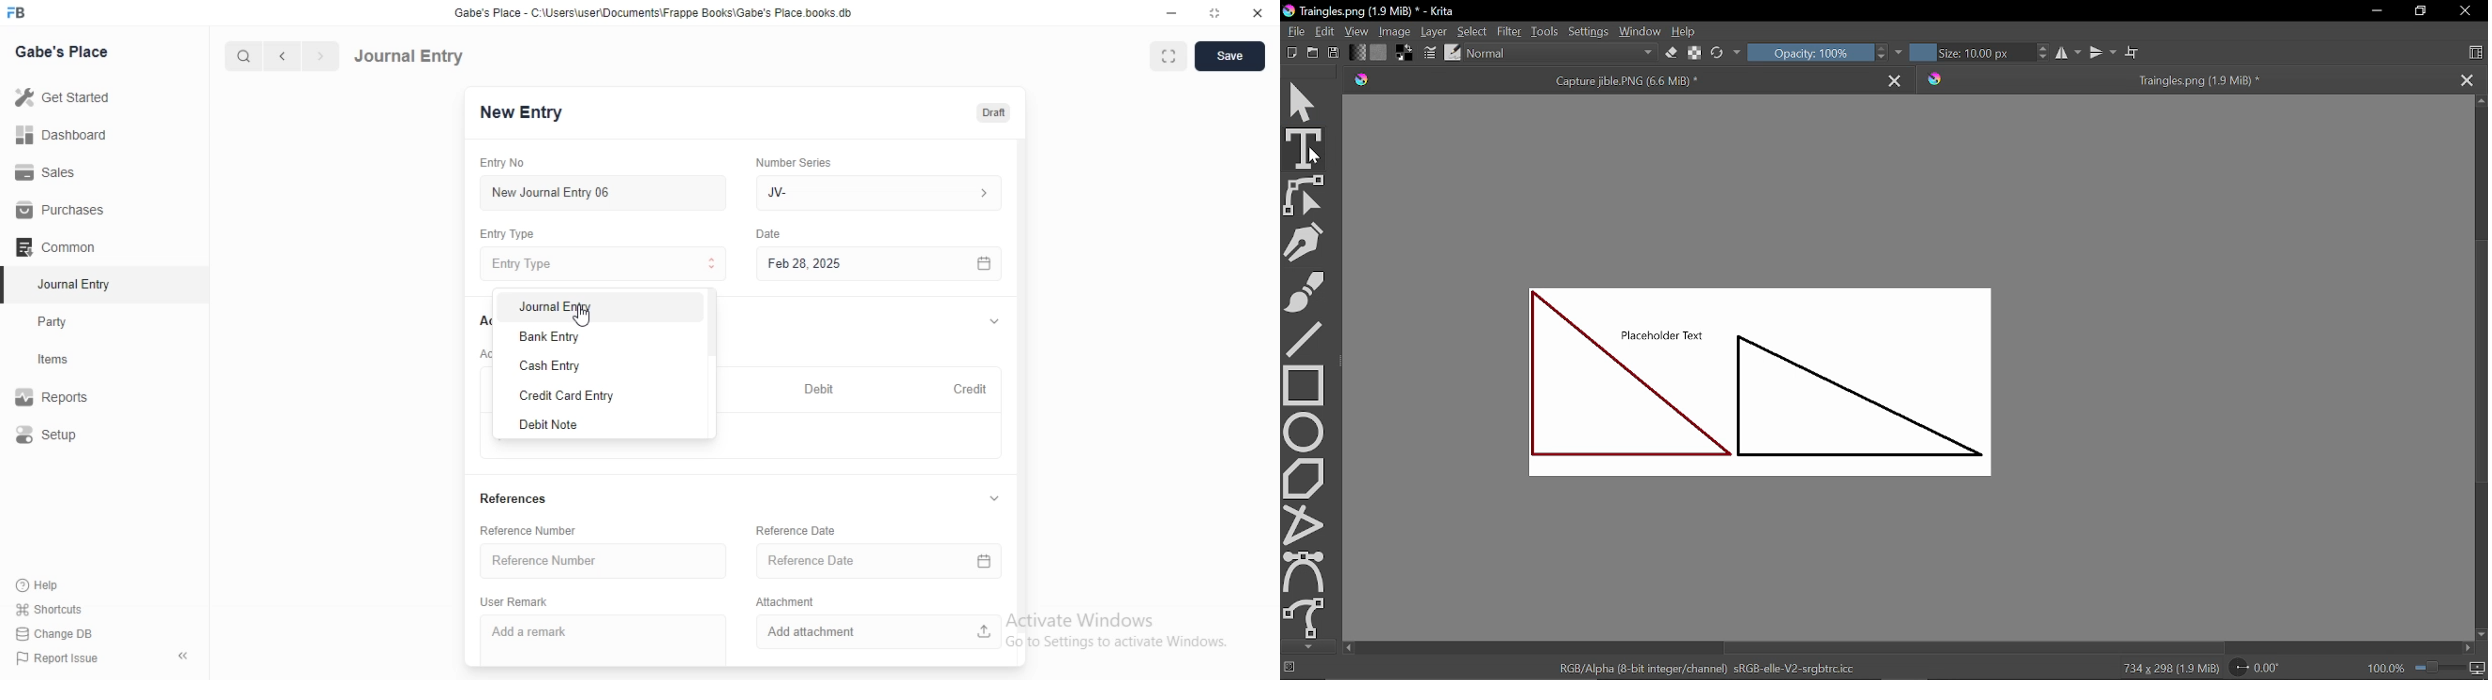 The height and width of the screenshot is (700, 2492). I want to click on ) Report Issue, so click(59, 659).